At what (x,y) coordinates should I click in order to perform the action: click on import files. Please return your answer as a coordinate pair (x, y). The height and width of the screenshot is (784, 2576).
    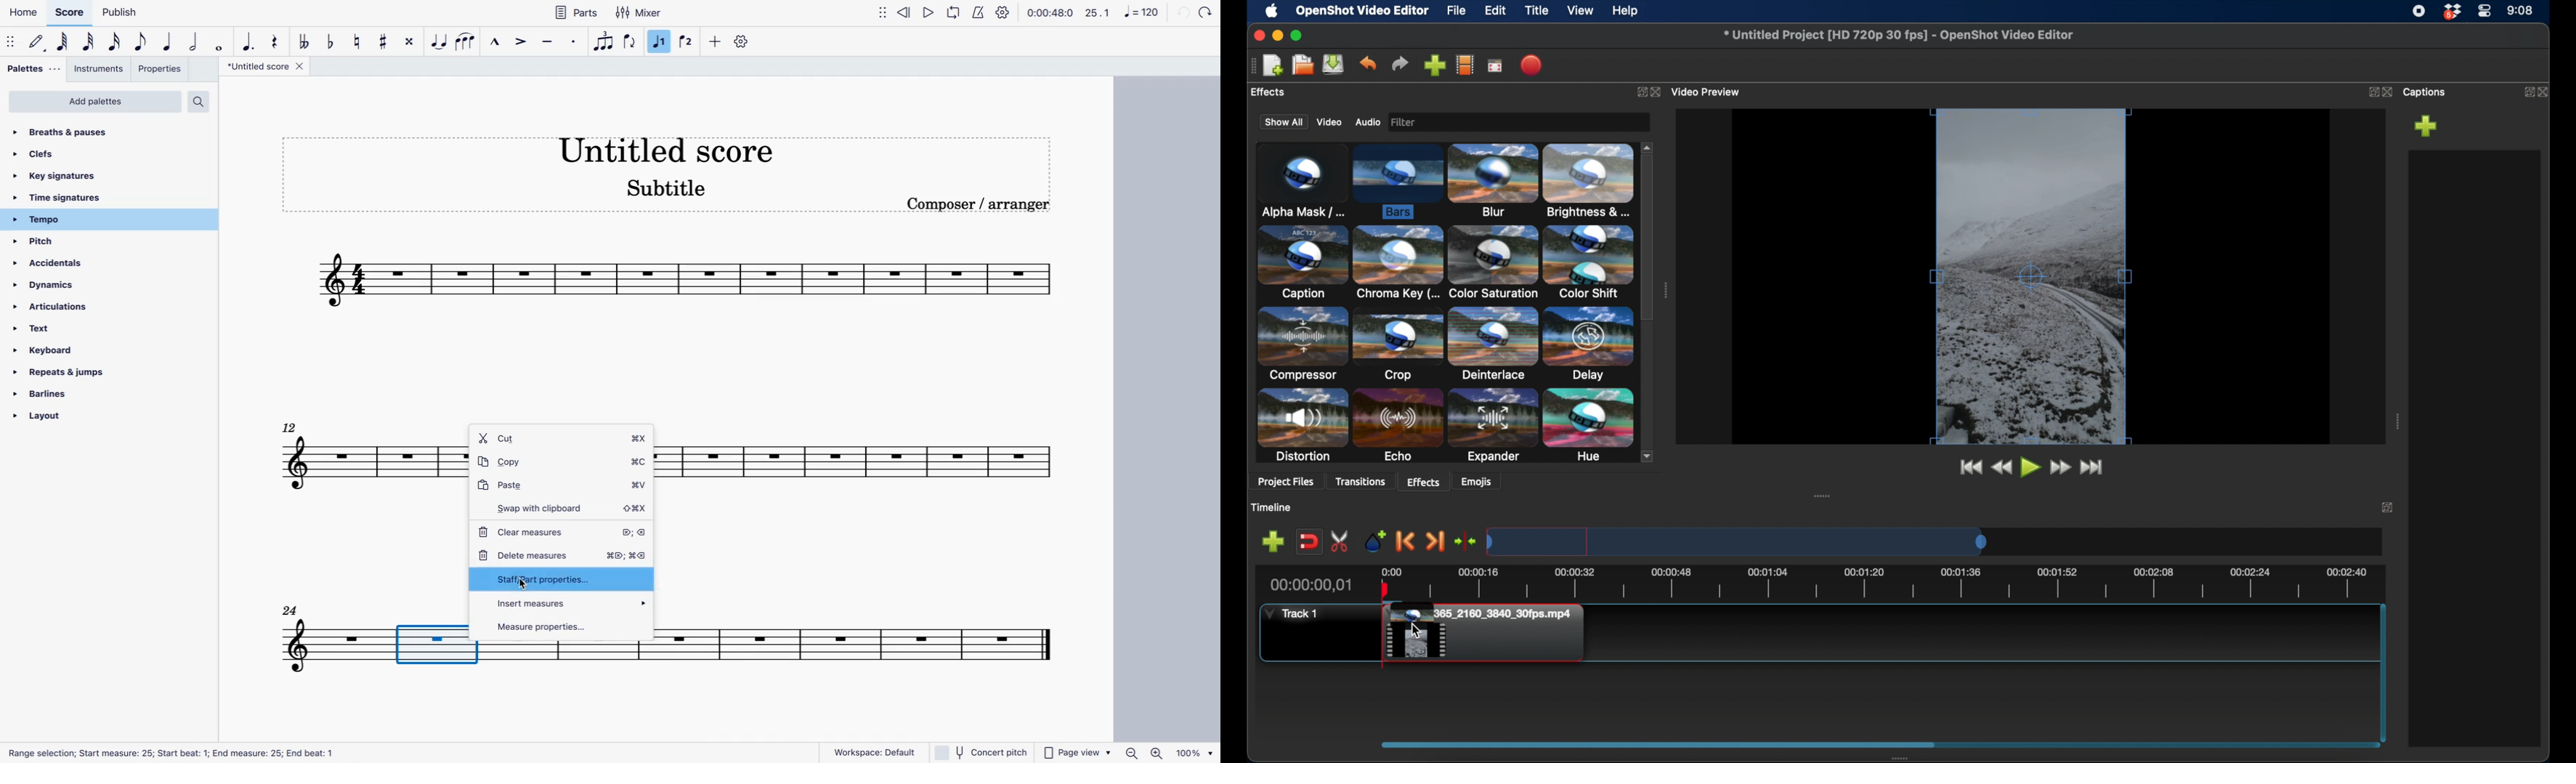
    Looking at the image, I should click on (1434, 65).